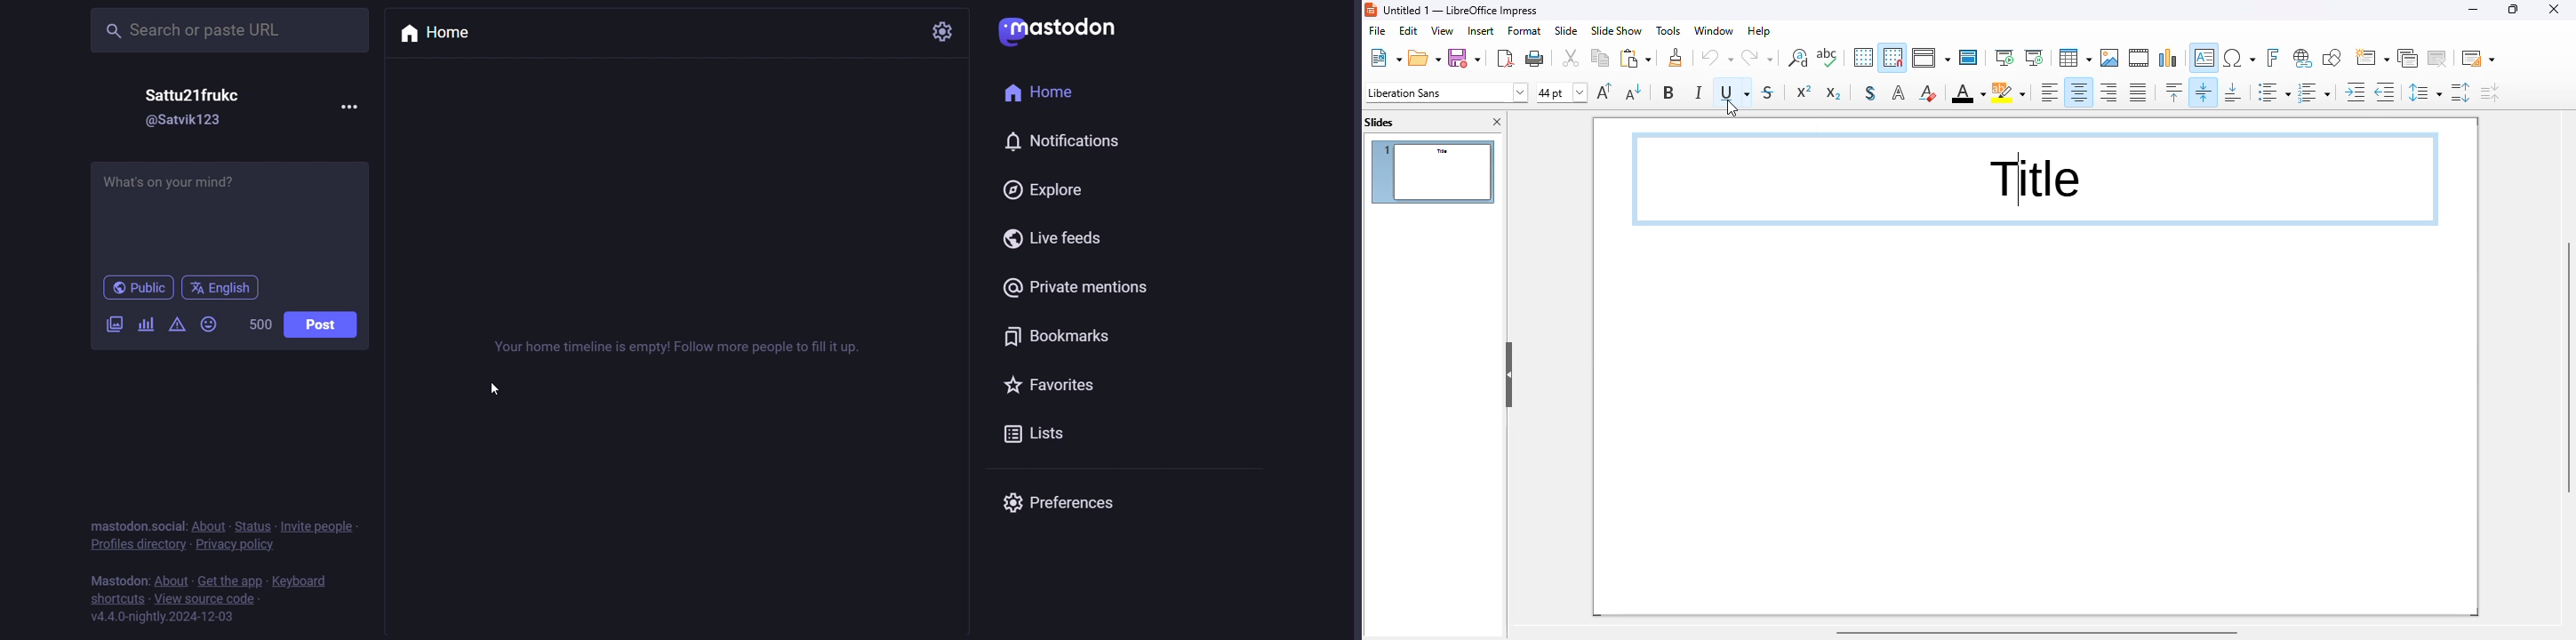 The width and height of the screenshot is (2576, 644). Describe the element at coordinates (232, 582) in the screenshot. I see `get the app` at that location.